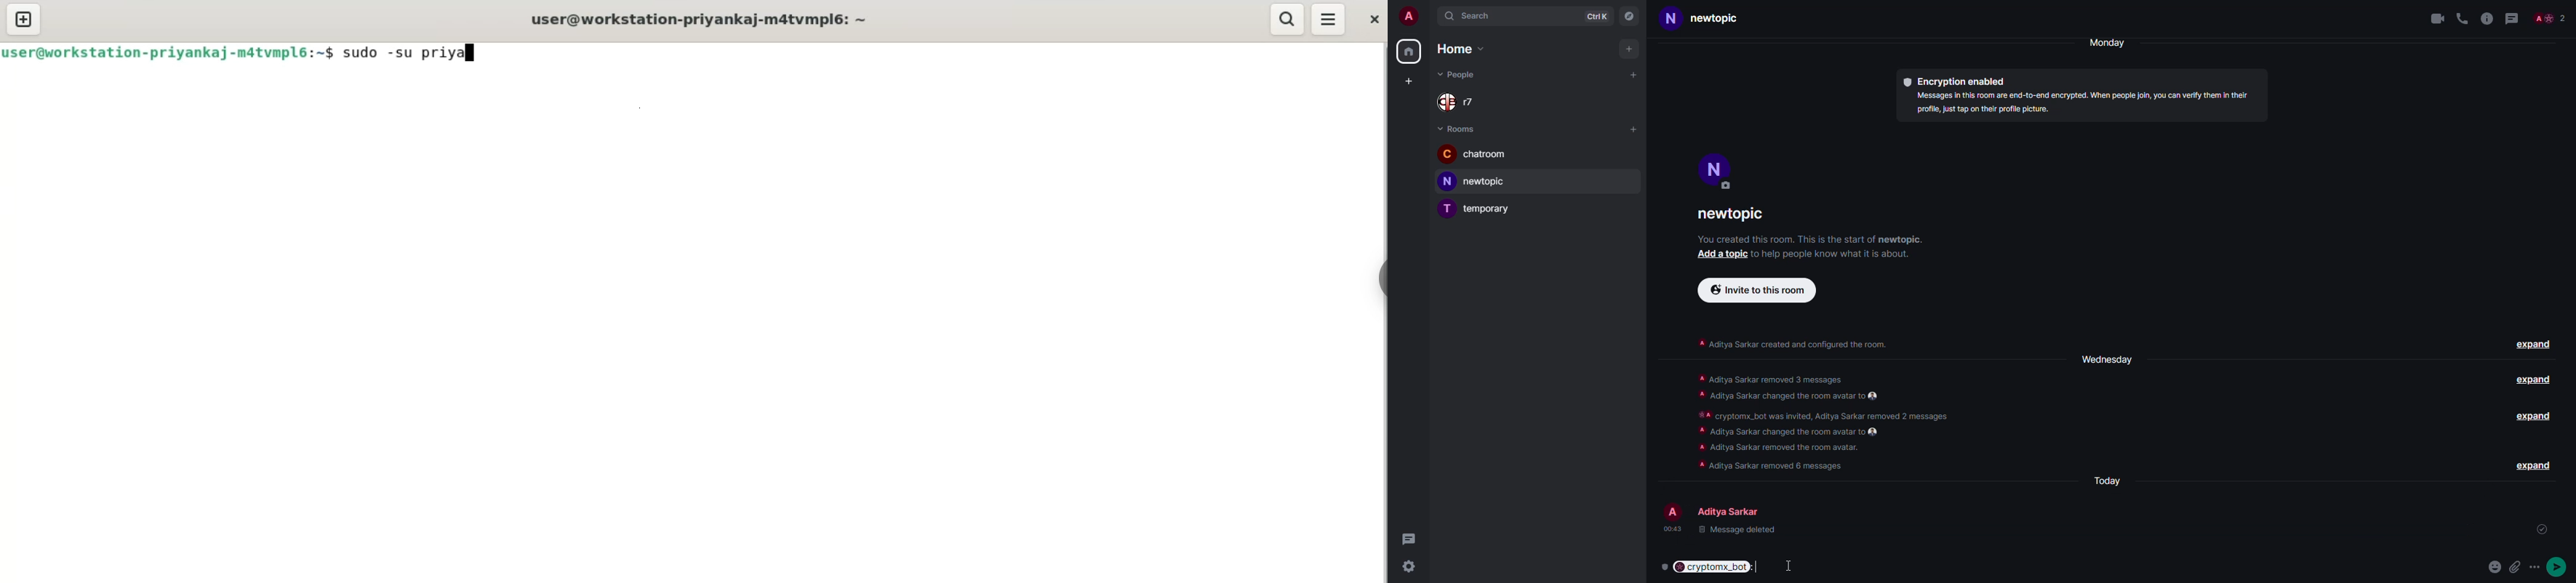 The image size is (2576, 588). What do you see at coordinates (2433, 19) in the screenshot?
I see `video` at bounding box center [2433, 19].